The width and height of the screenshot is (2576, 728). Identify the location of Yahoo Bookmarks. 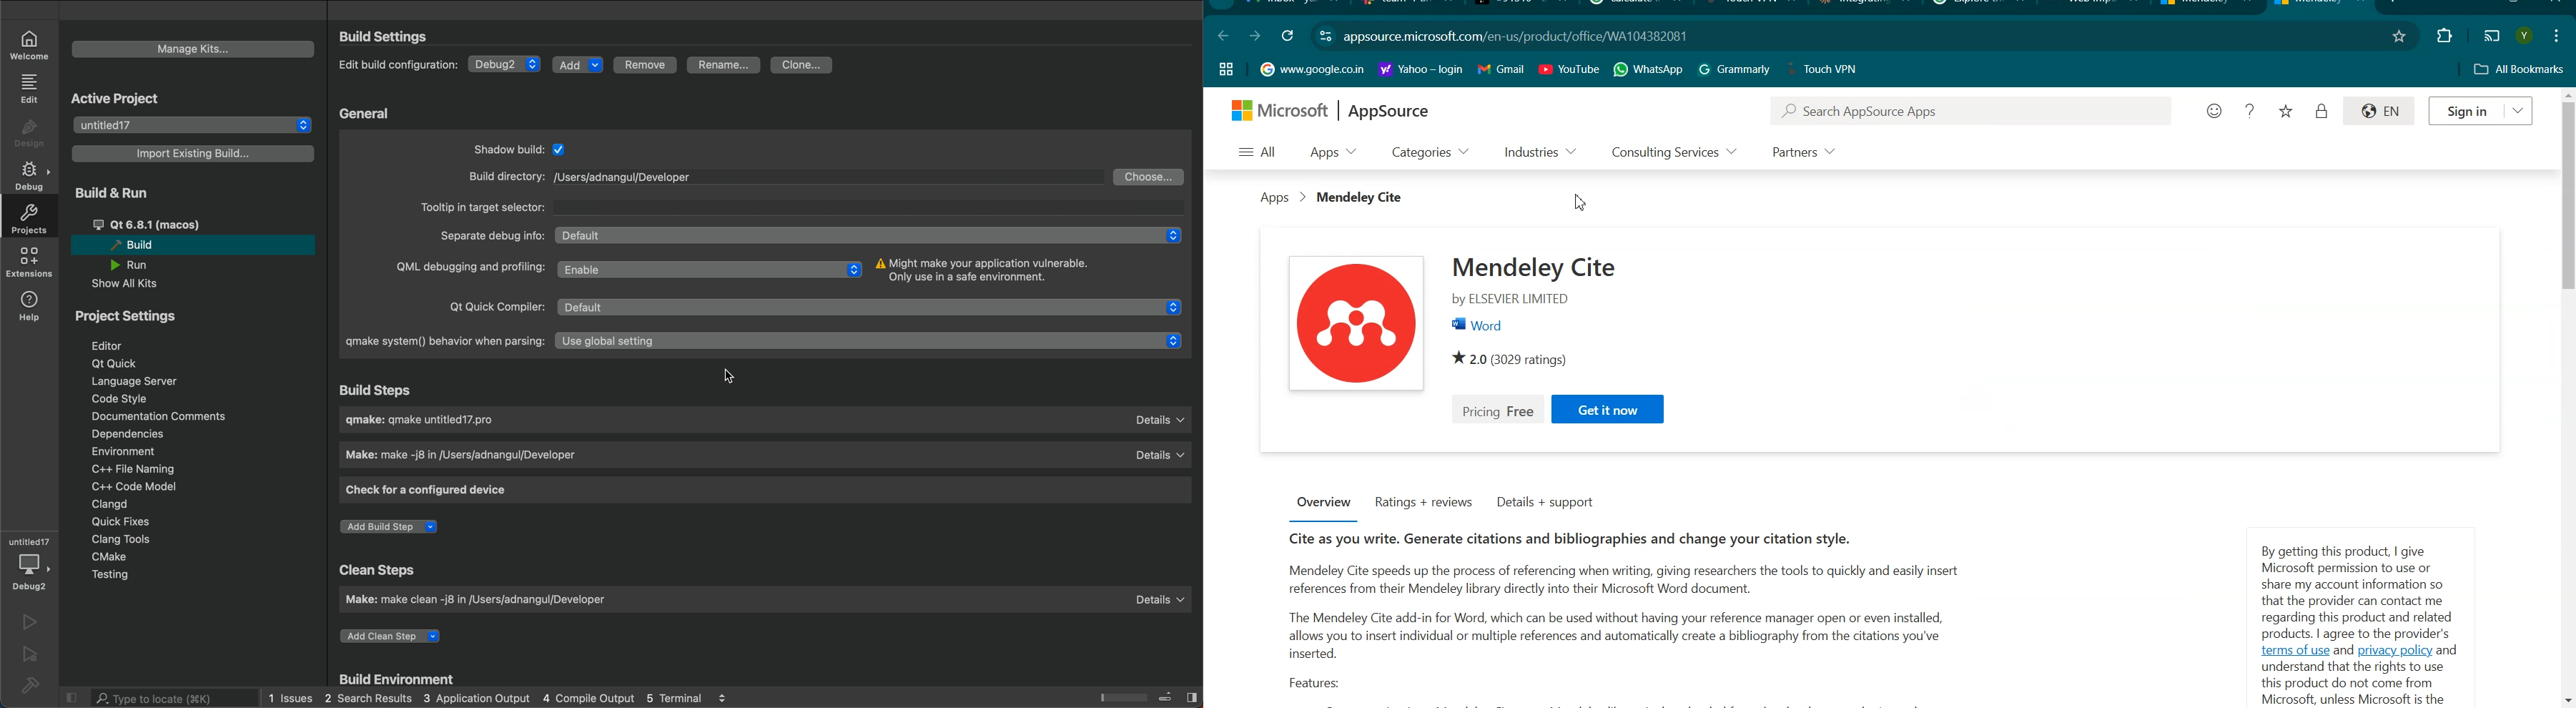
(1421, 69).